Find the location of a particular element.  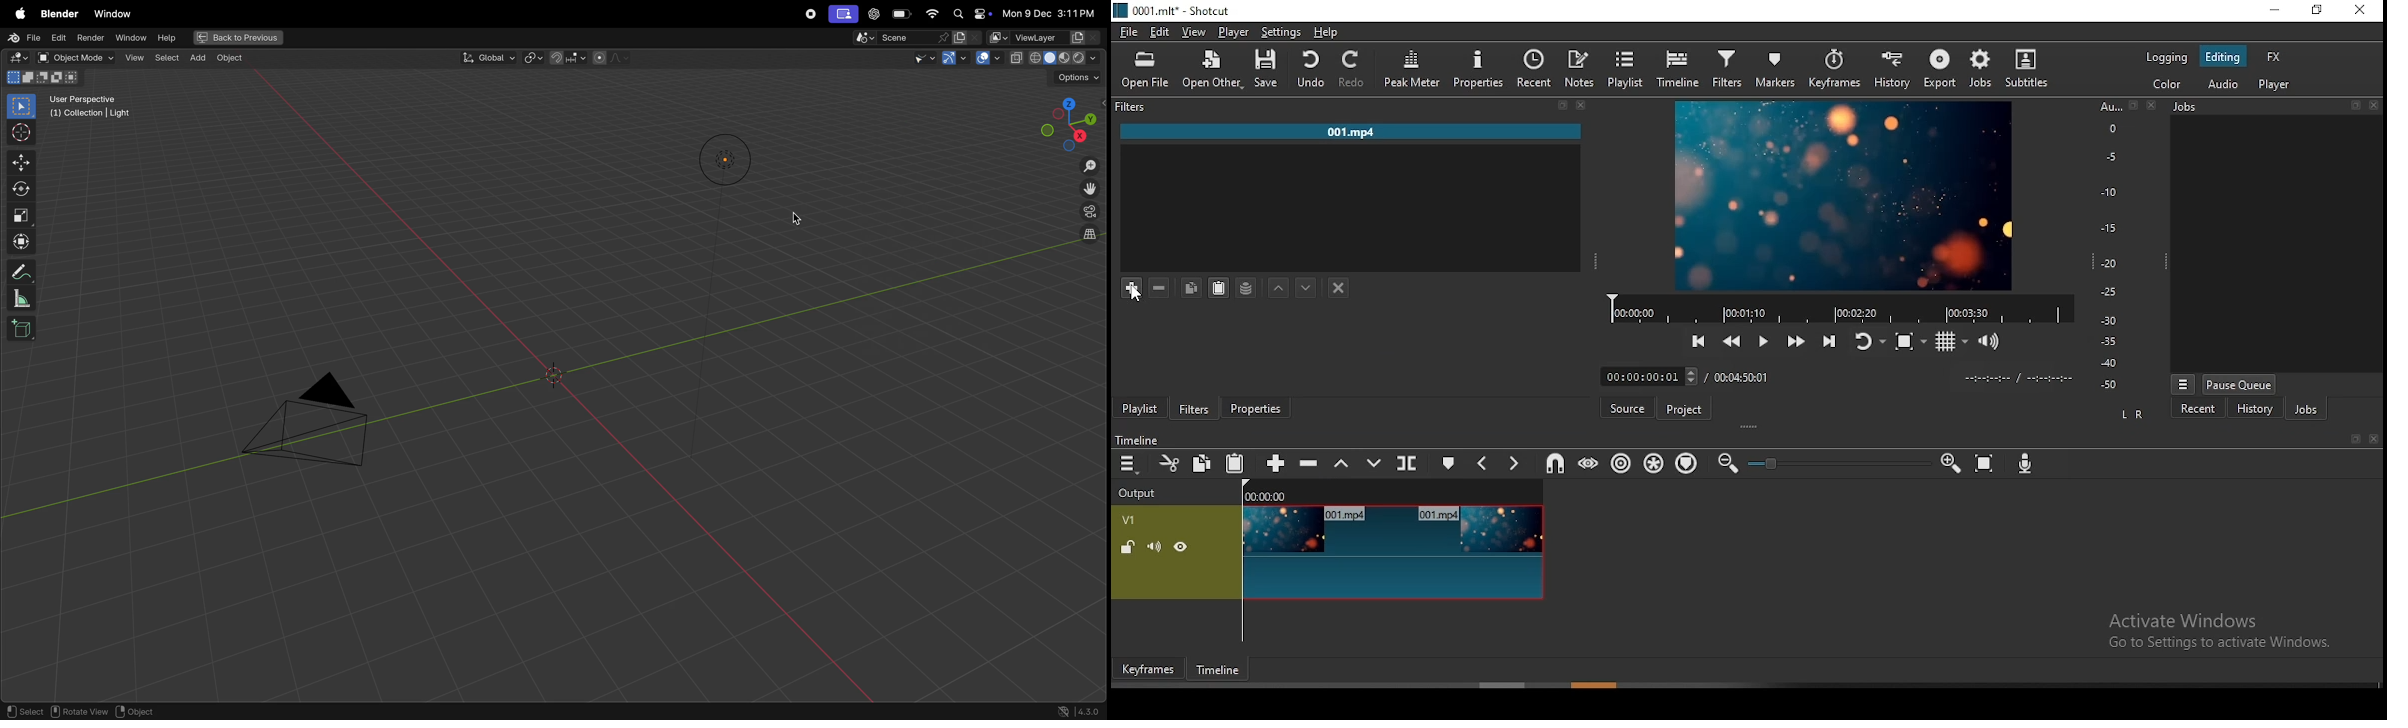

file is located at coordinates (1127, 33).